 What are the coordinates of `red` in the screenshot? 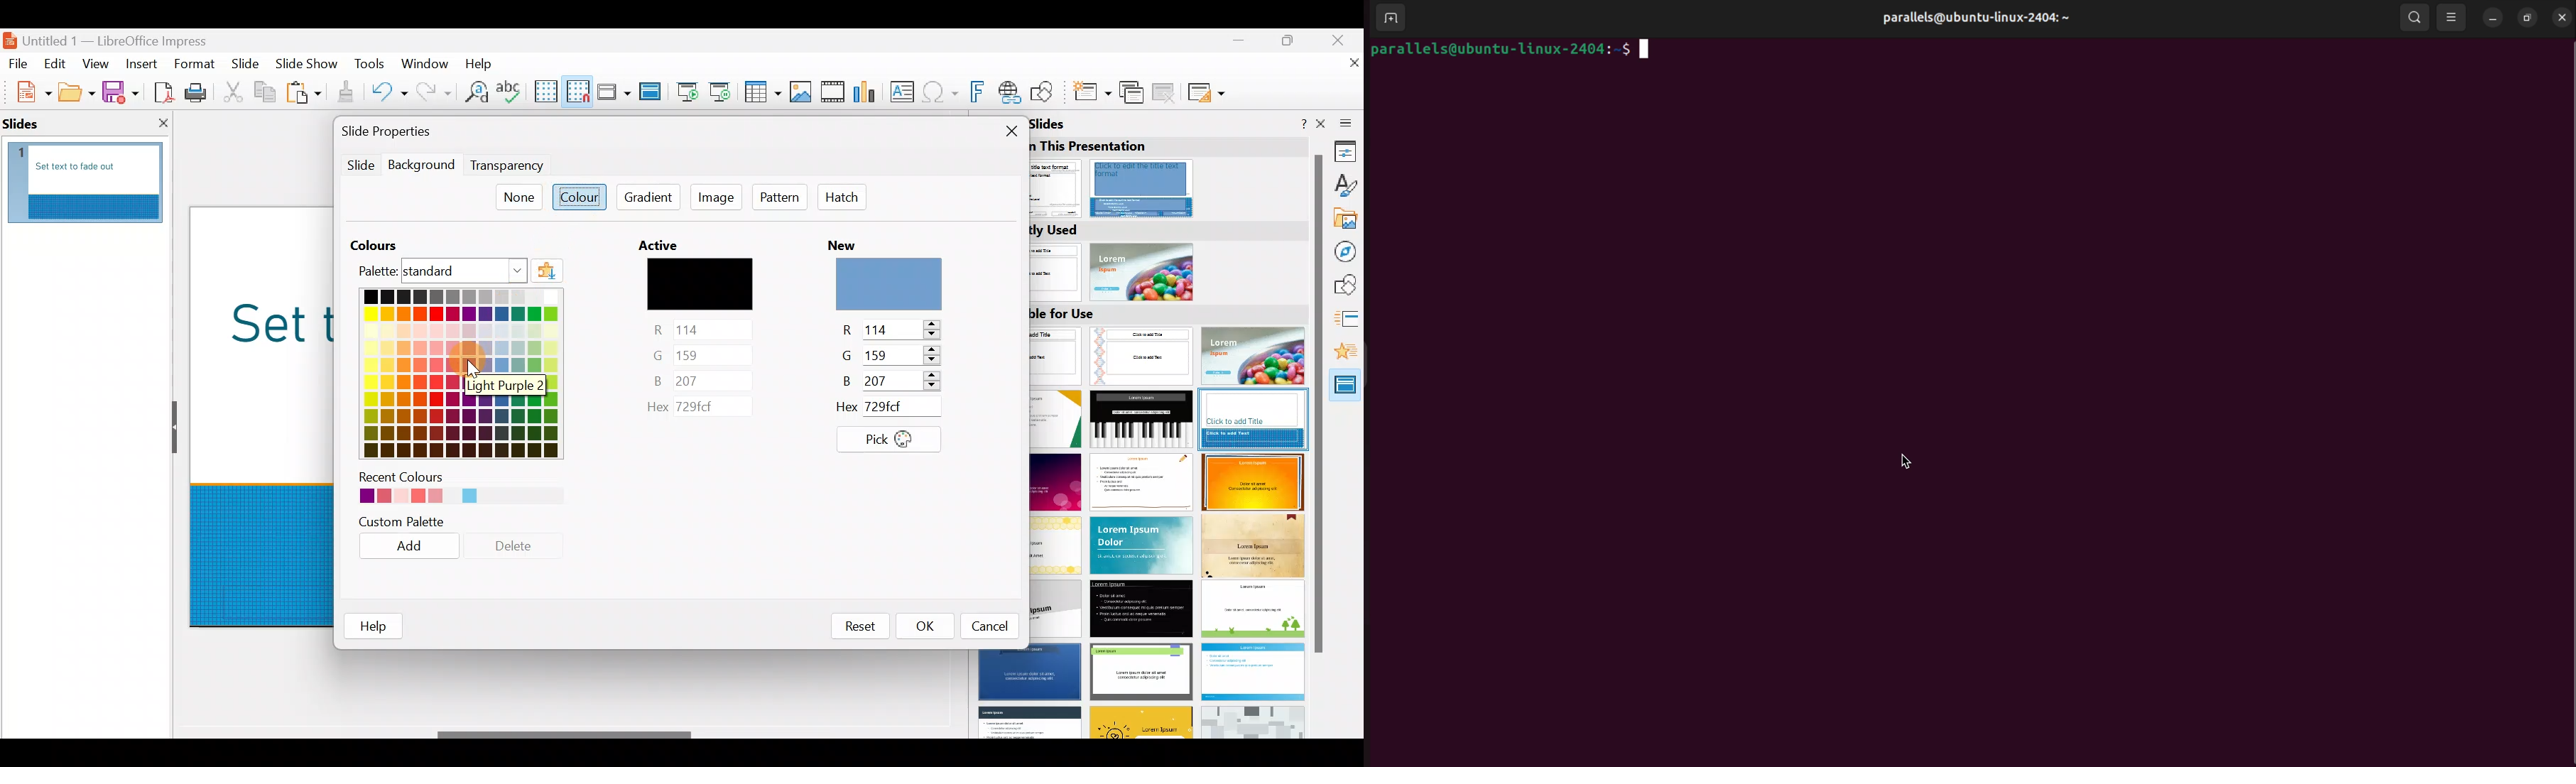 It's located at (893, 329).